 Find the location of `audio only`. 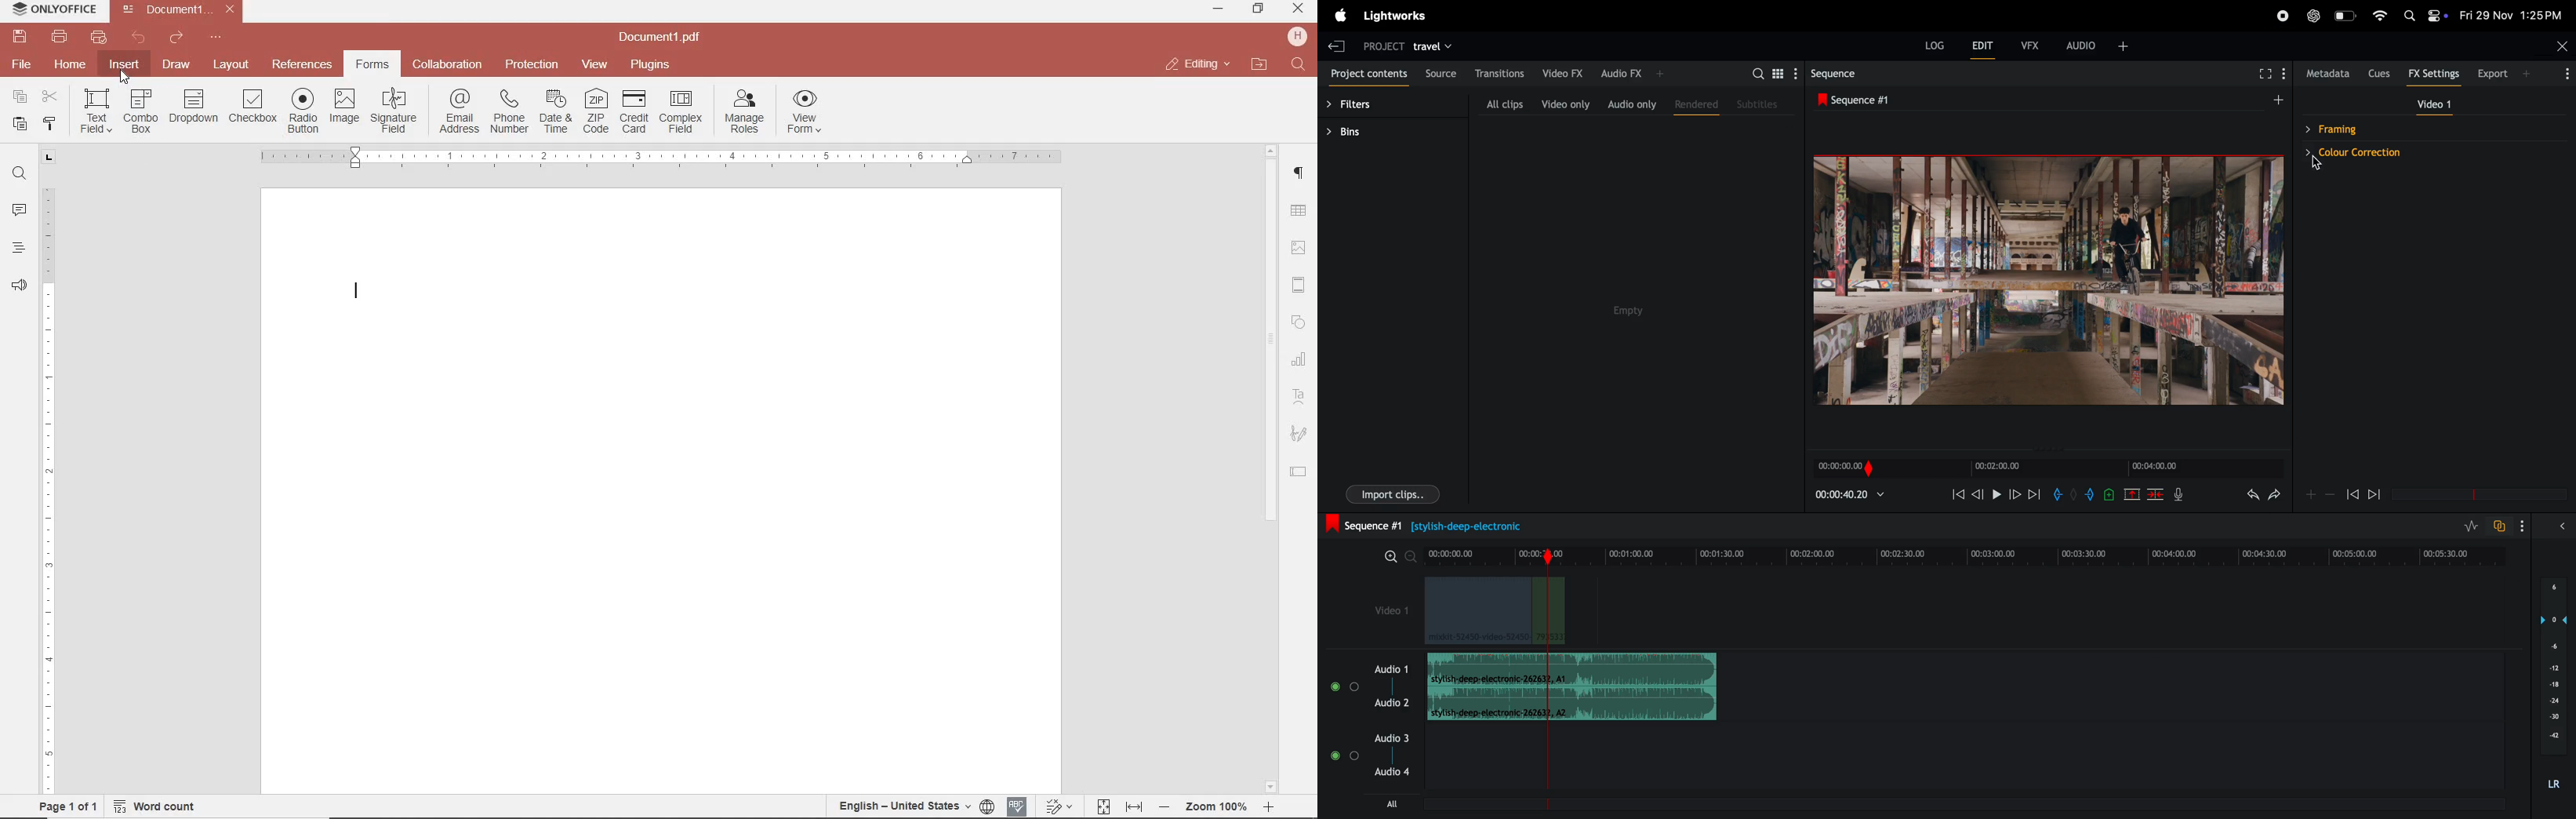

audio only is located at coordinates (1630, 103).